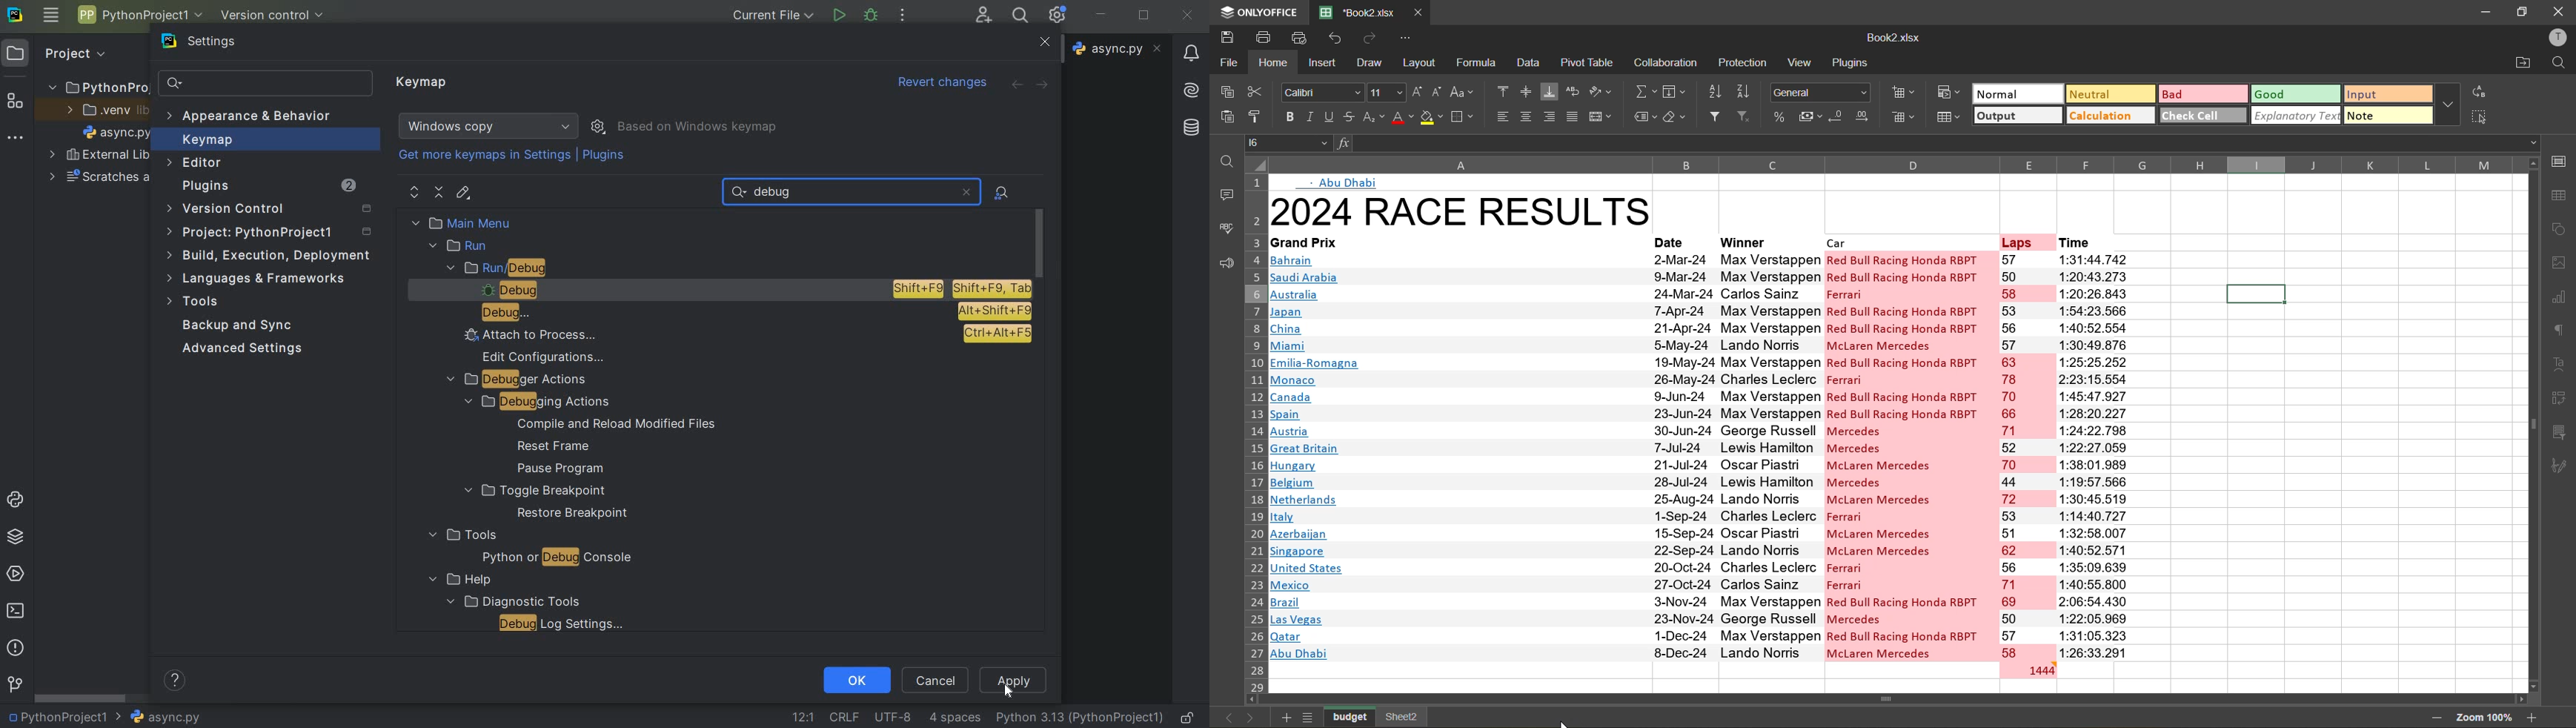  Describe the element at coordinates (2533, 716) in the screenshot. I see `zoom in ` at that location.